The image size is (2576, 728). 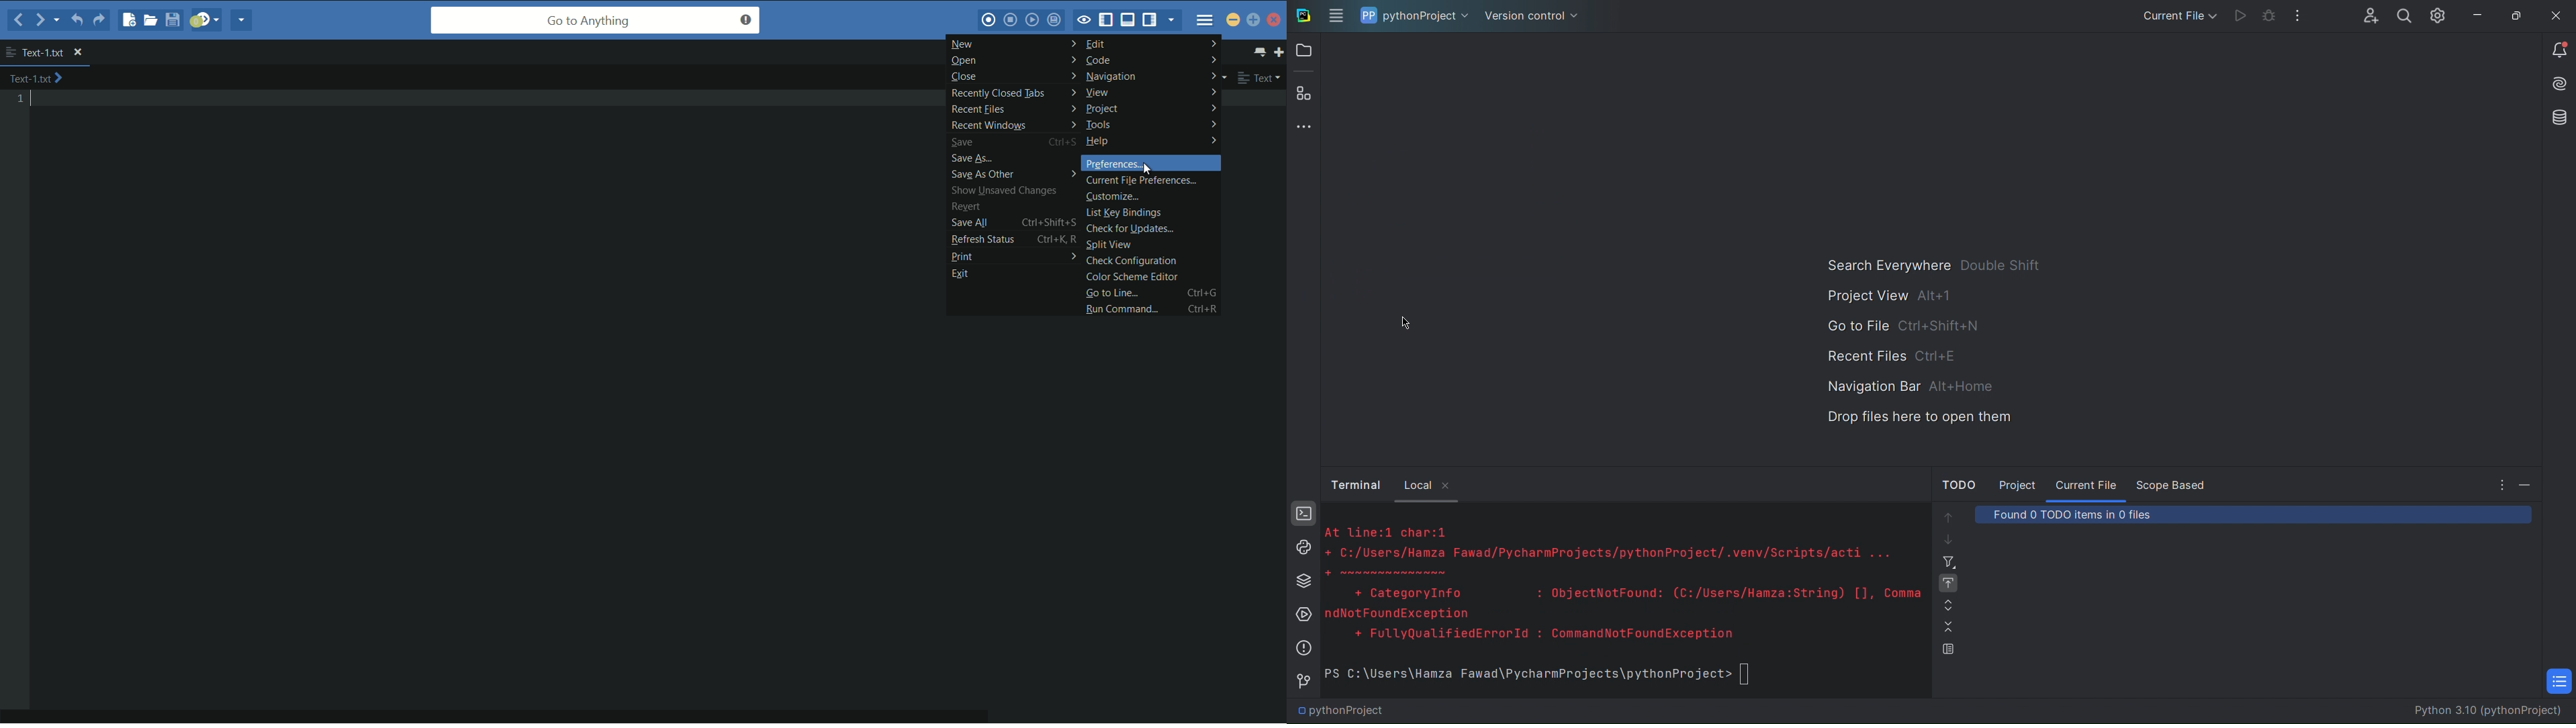 What do you see at coordinates (2176, 14) in the screenshot?
I see `Current File` at bounding box center [2176, 14].